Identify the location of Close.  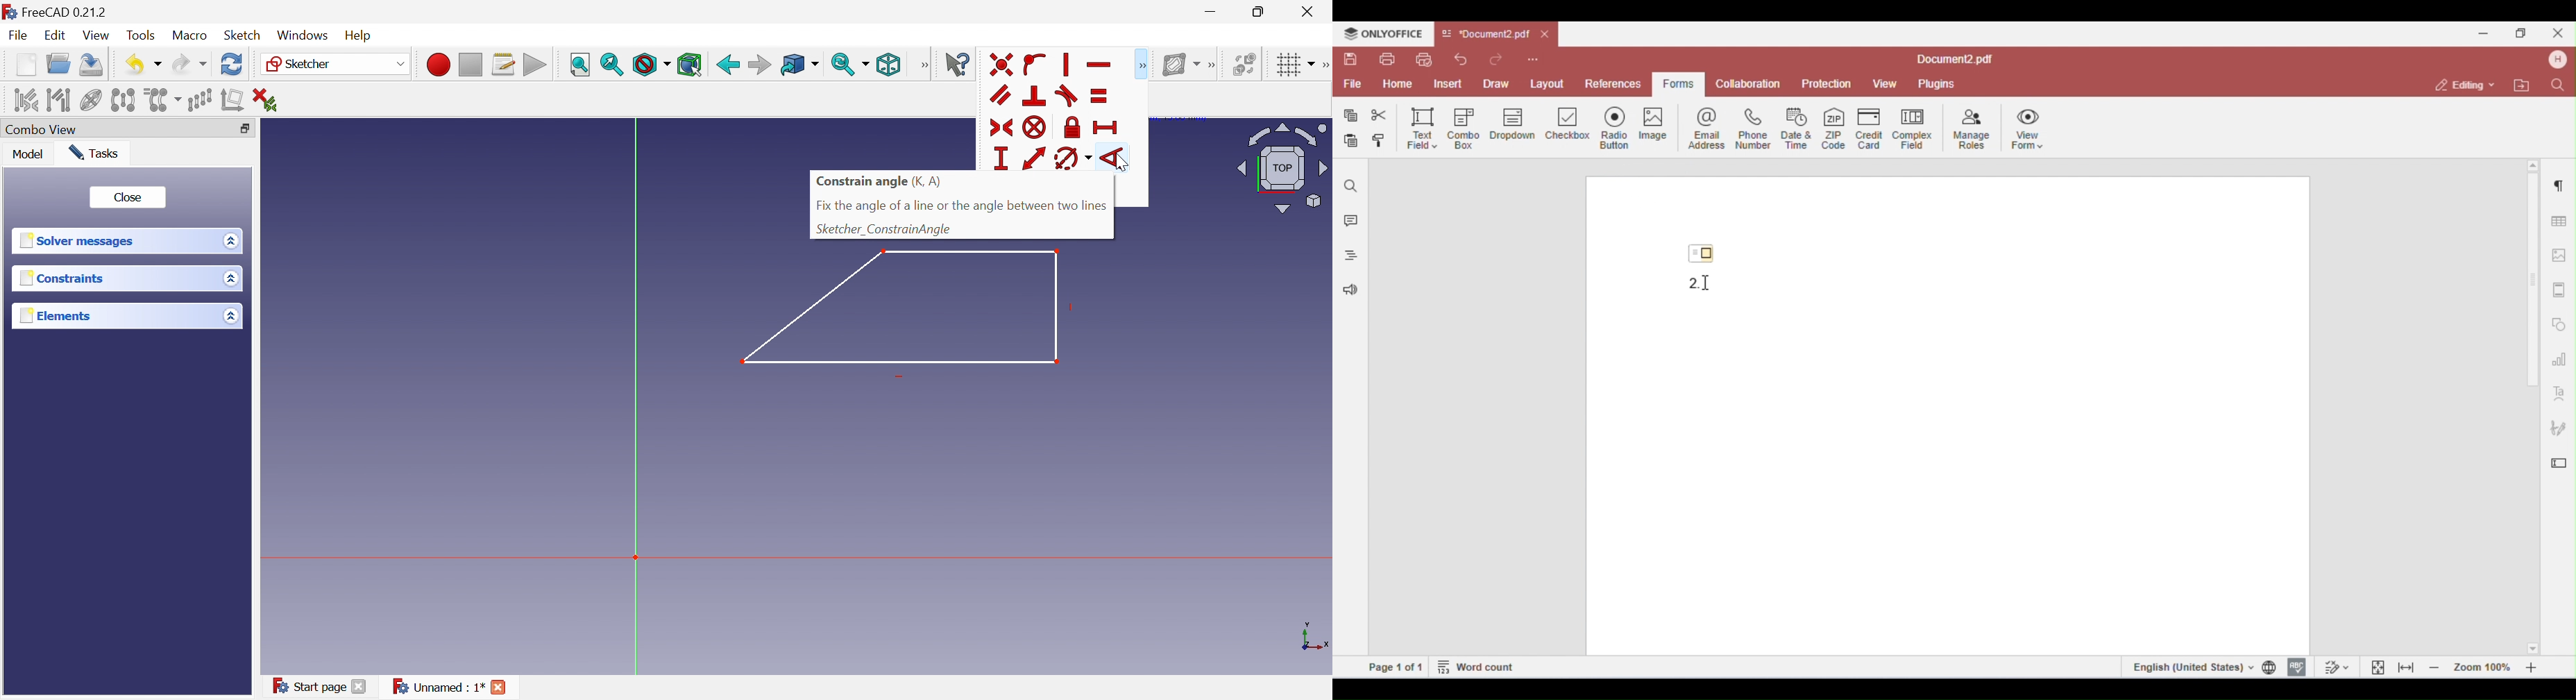
(128, 196).